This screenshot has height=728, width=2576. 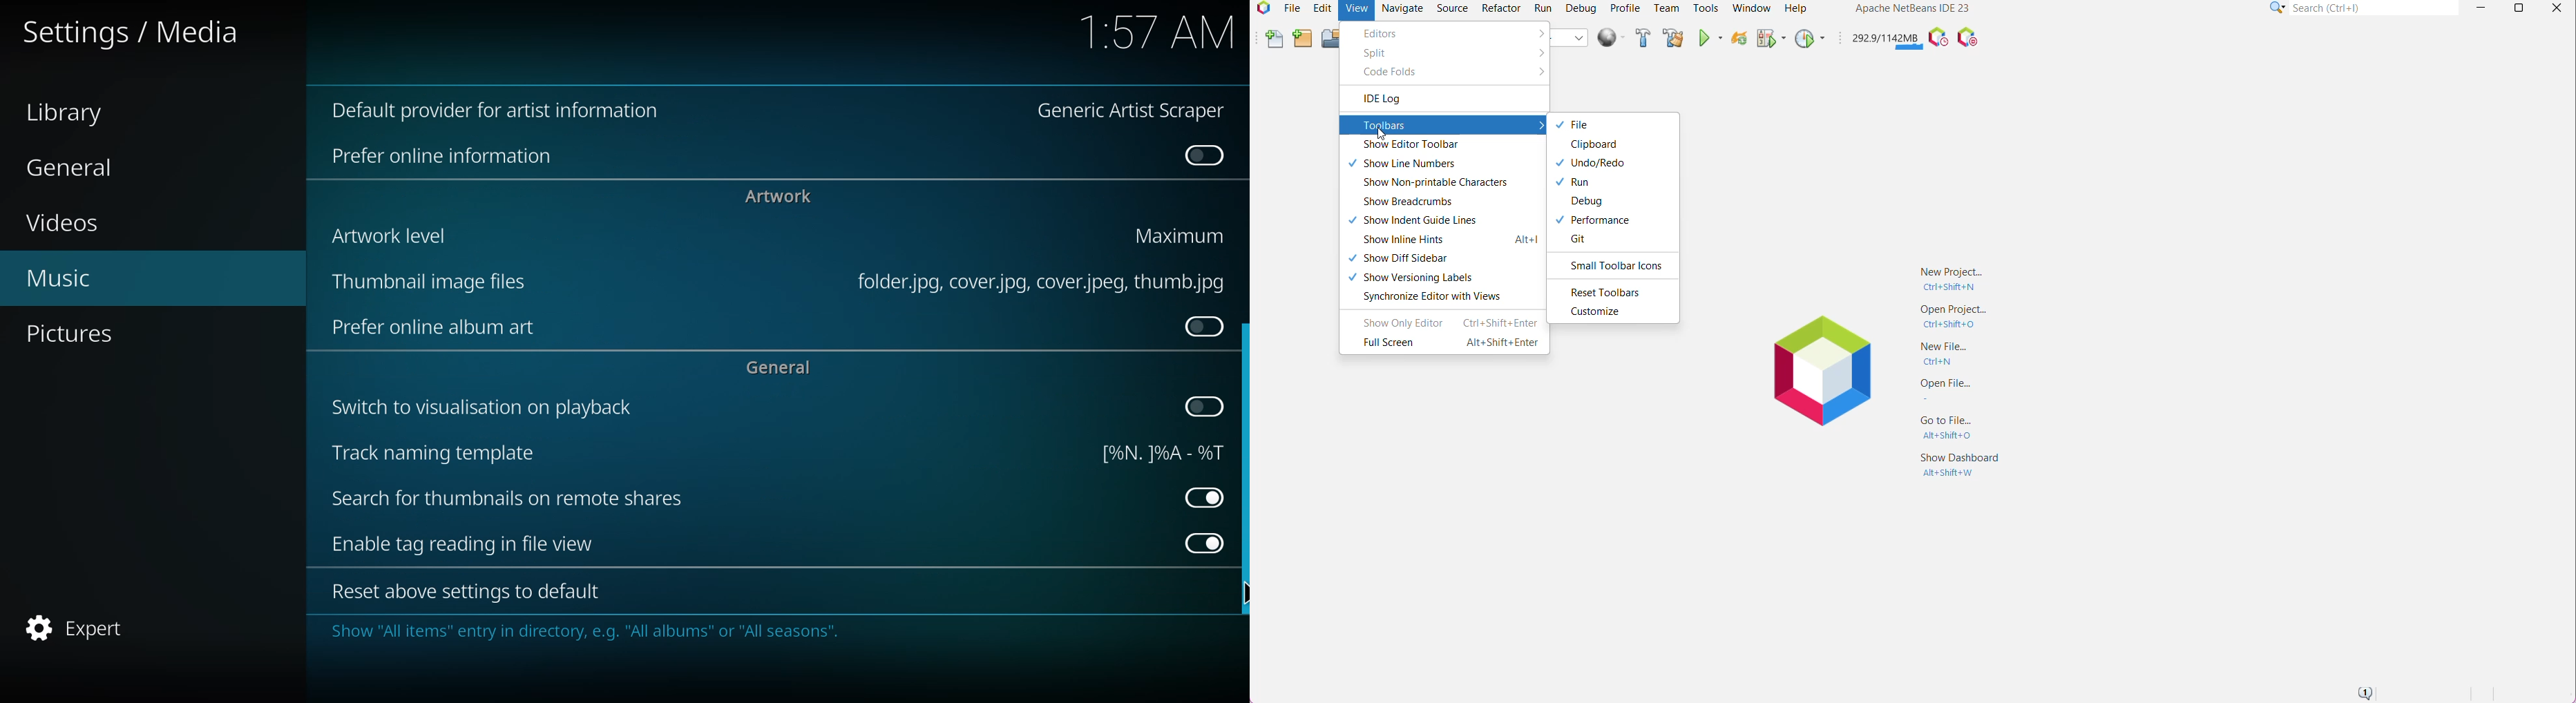 I want to click on enable tag reading, so click(x=462, y=545).